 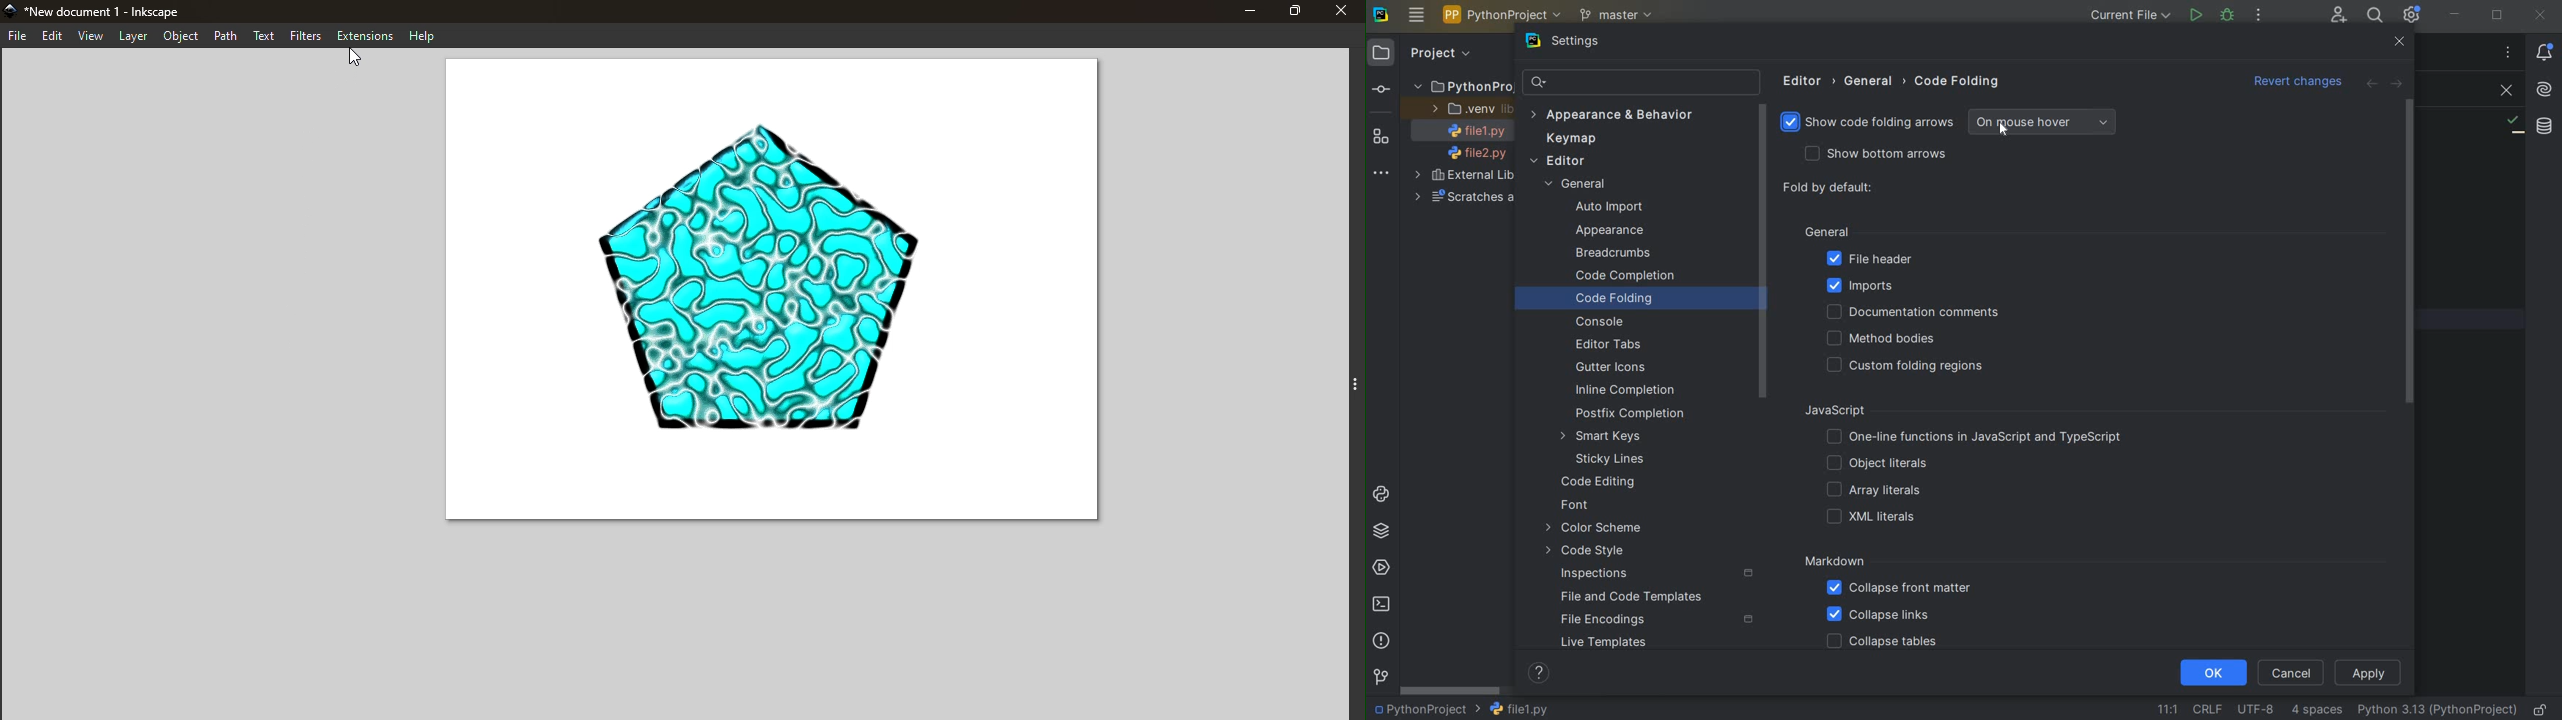 What do you see at coordinates (182, 37) in the screenshot?
I see `Object` at bounding box center [182, 37].